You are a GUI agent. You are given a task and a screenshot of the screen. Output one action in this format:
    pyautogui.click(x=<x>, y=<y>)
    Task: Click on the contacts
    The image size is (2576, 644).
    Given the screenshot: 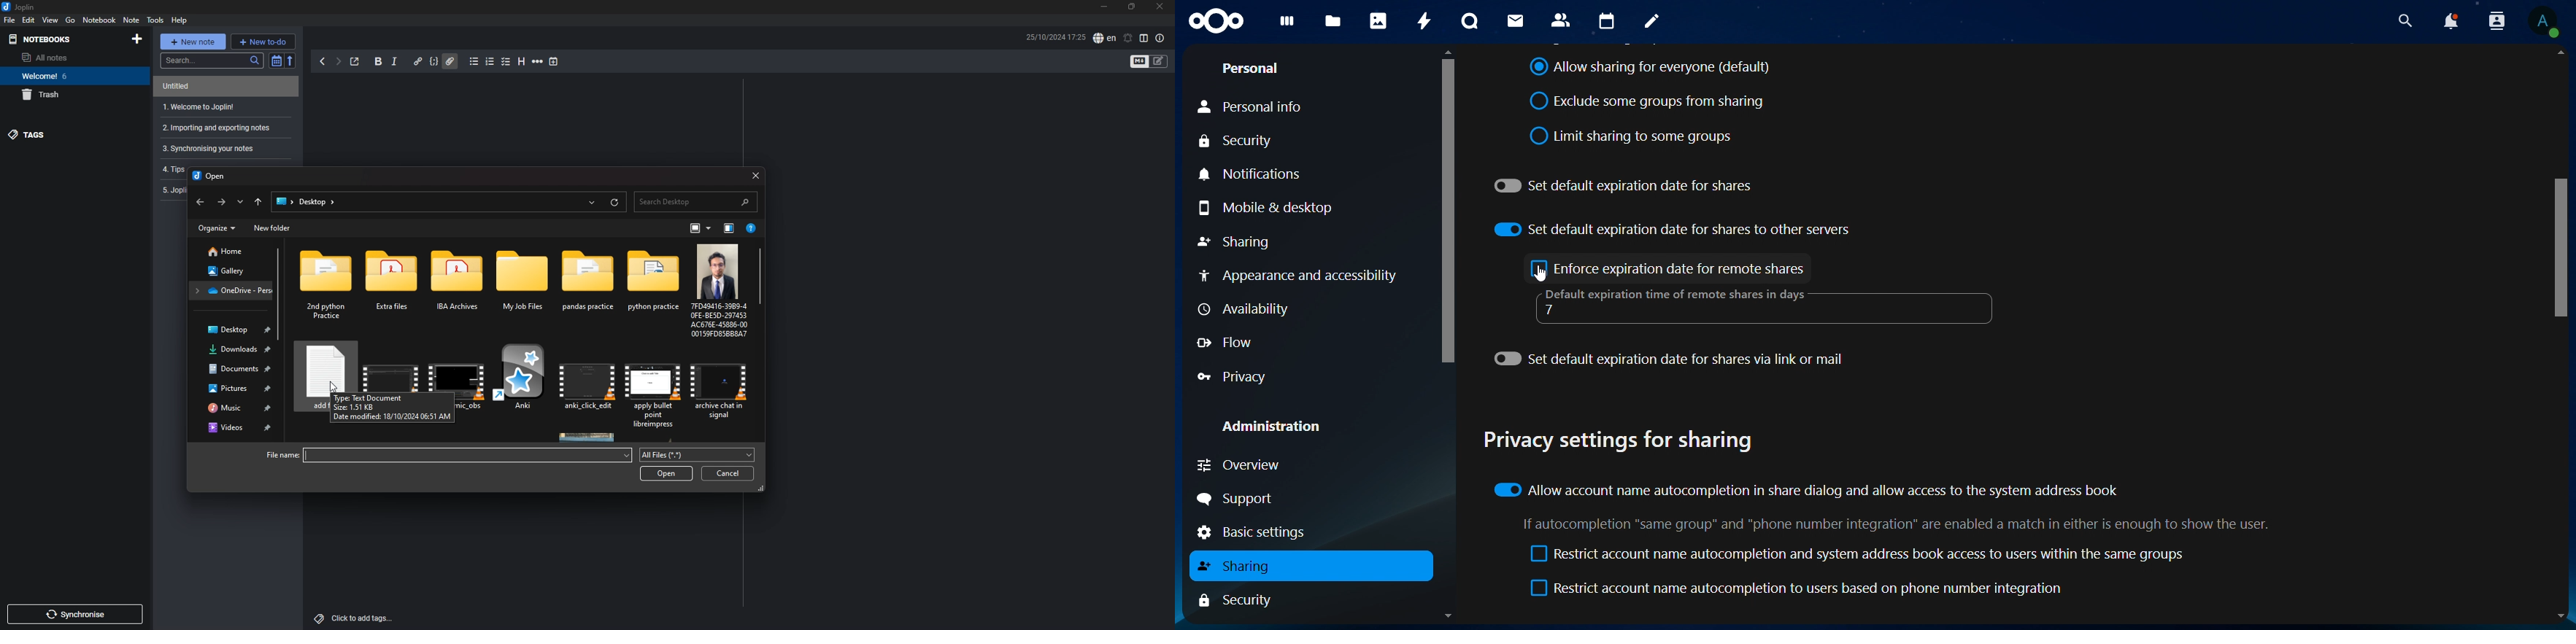 What is the action you would take?
    pyautogui.click(x=1560, y=20)
    